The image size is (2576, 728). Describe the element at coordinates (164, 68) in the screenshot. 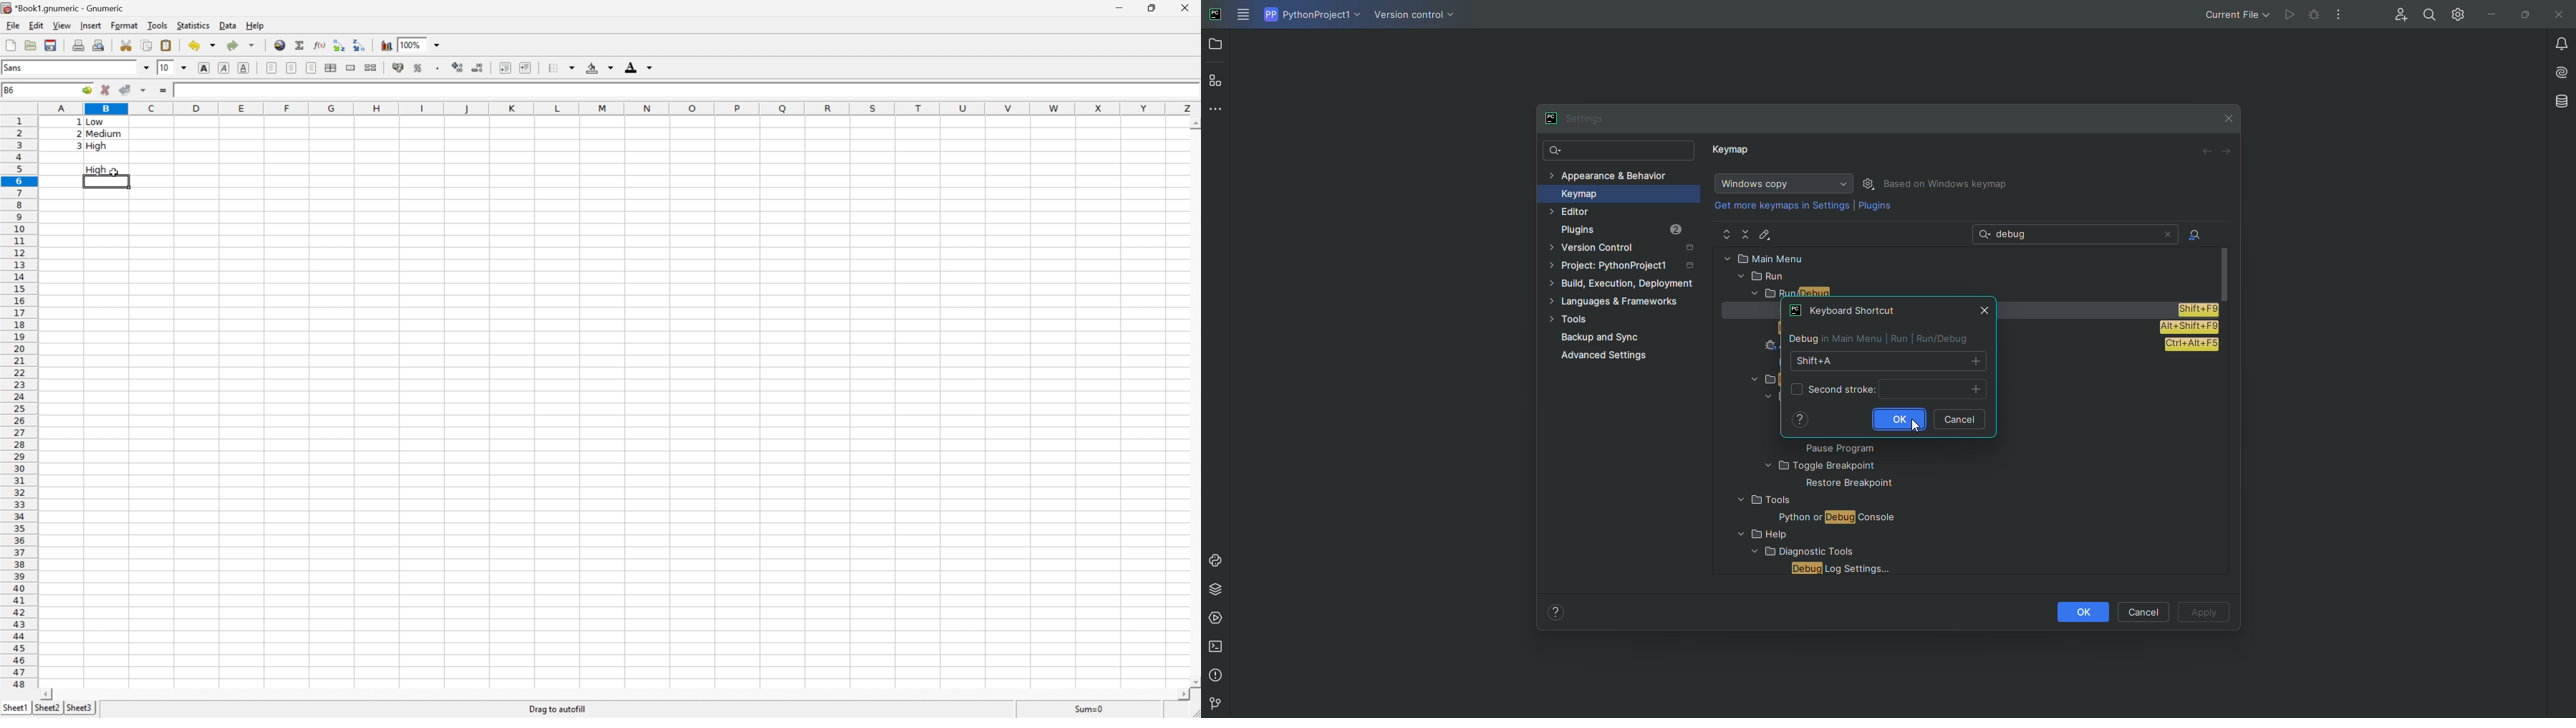

I see `10` at that location.